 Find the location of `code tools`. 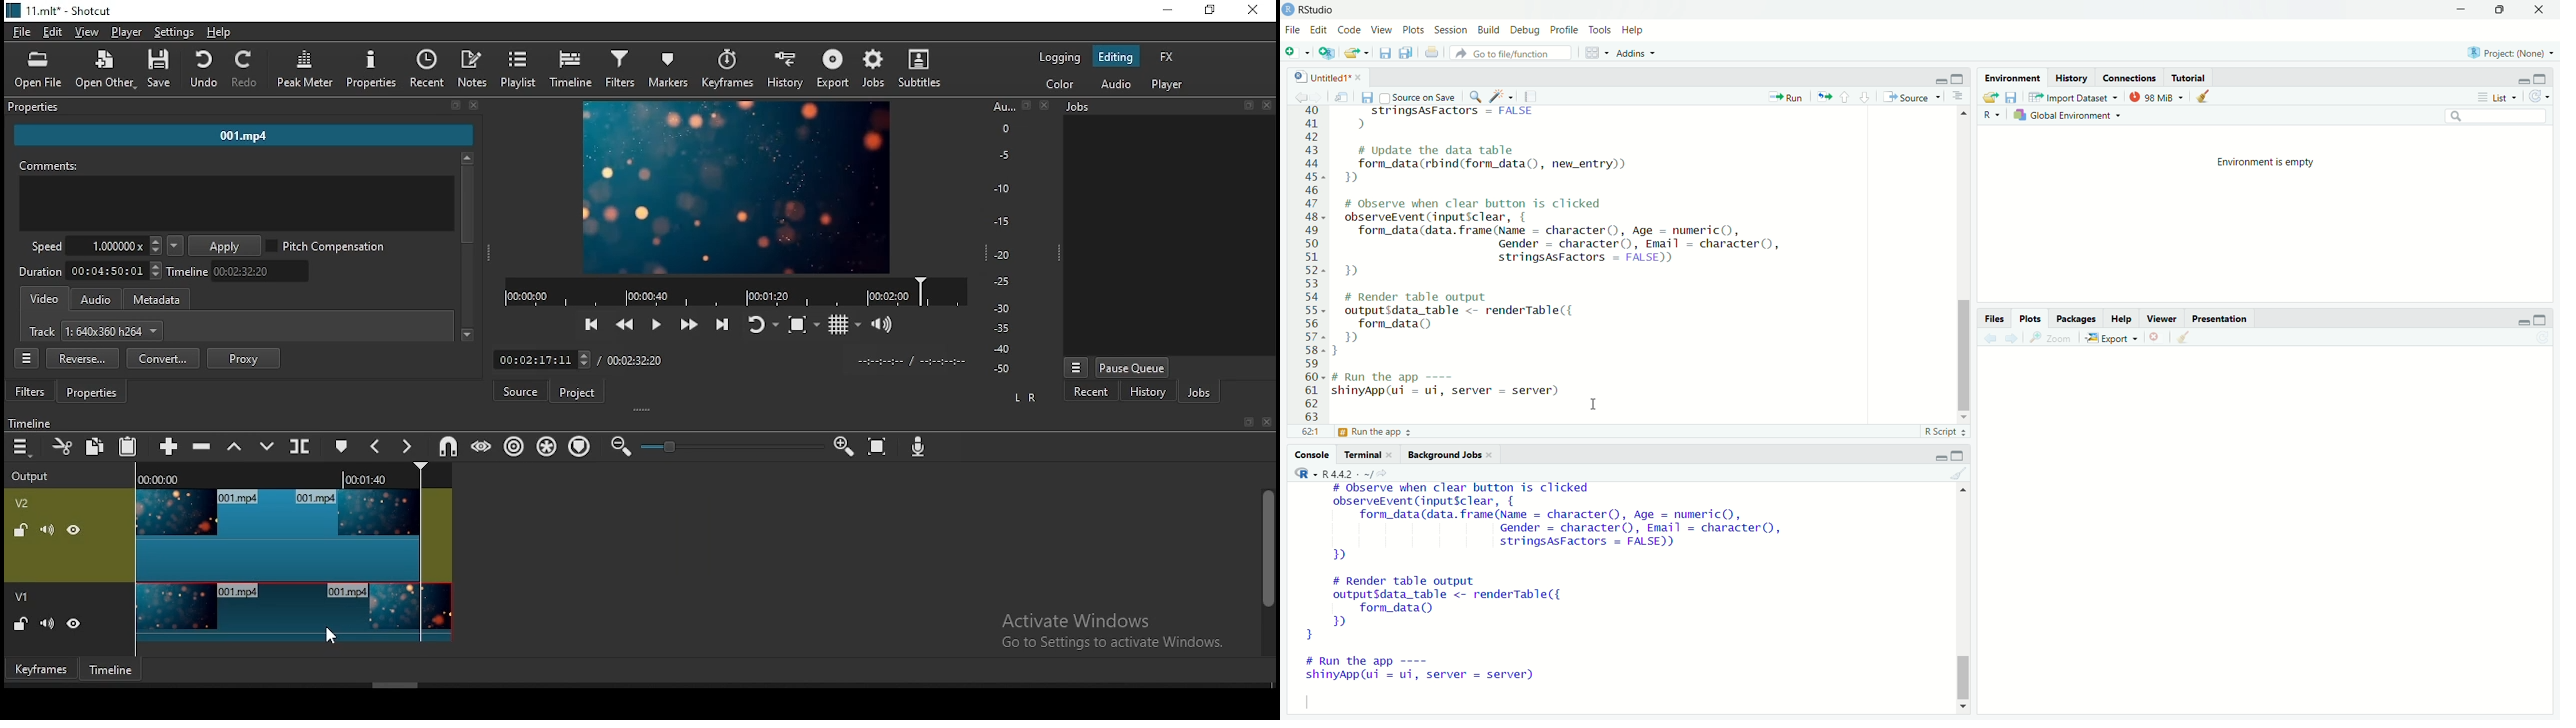

code tools is located at coordinates (1501, 95).